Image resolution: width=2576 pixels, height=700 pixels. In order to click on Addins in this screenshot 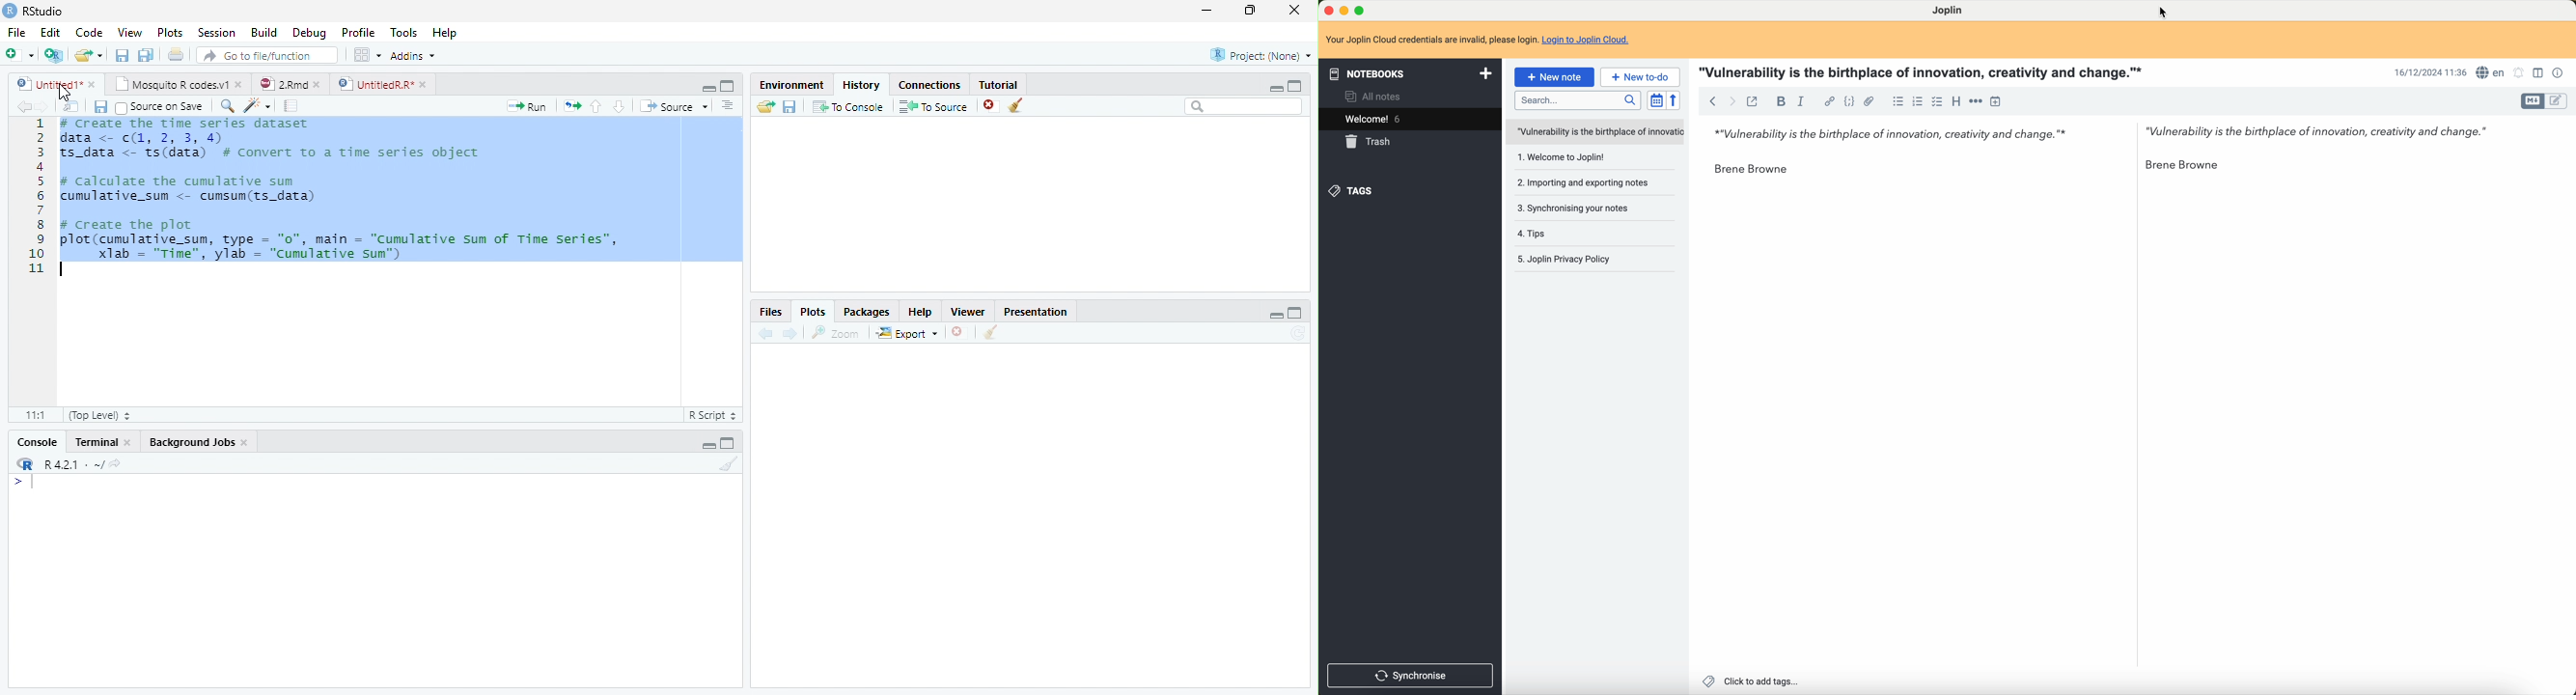, I will do `click(415, 58)`.